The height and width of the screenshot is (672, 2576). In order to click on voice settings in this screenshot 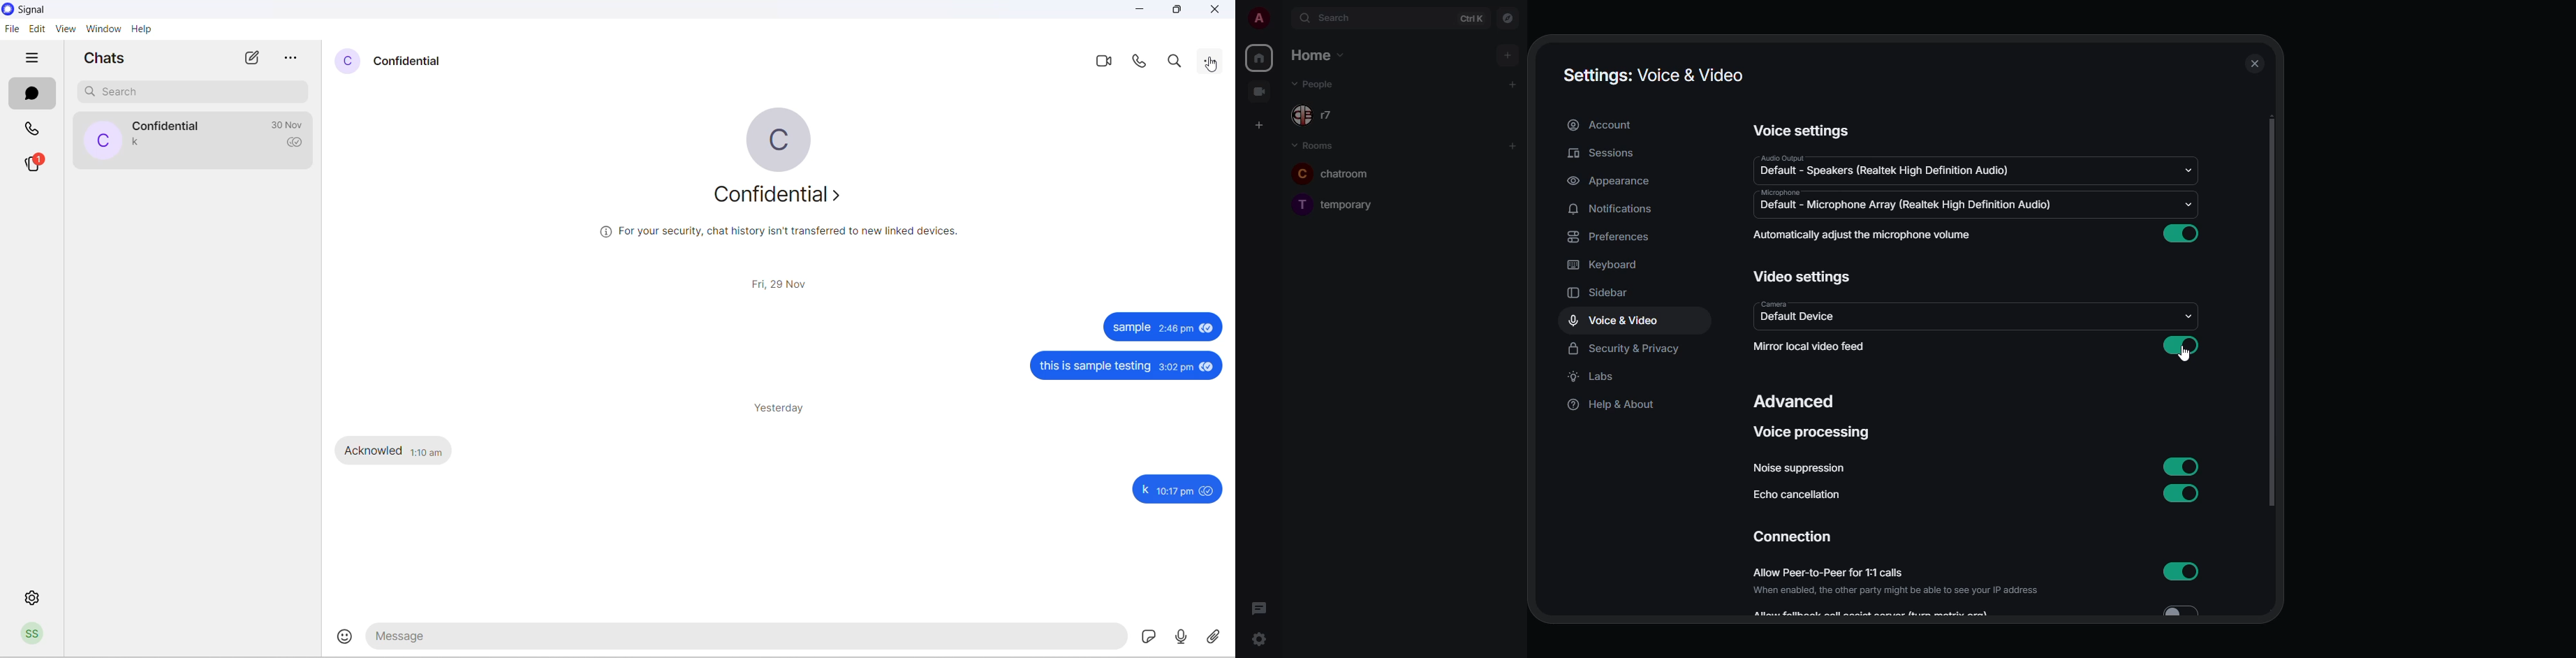, I will do `click(1809, 130)`.